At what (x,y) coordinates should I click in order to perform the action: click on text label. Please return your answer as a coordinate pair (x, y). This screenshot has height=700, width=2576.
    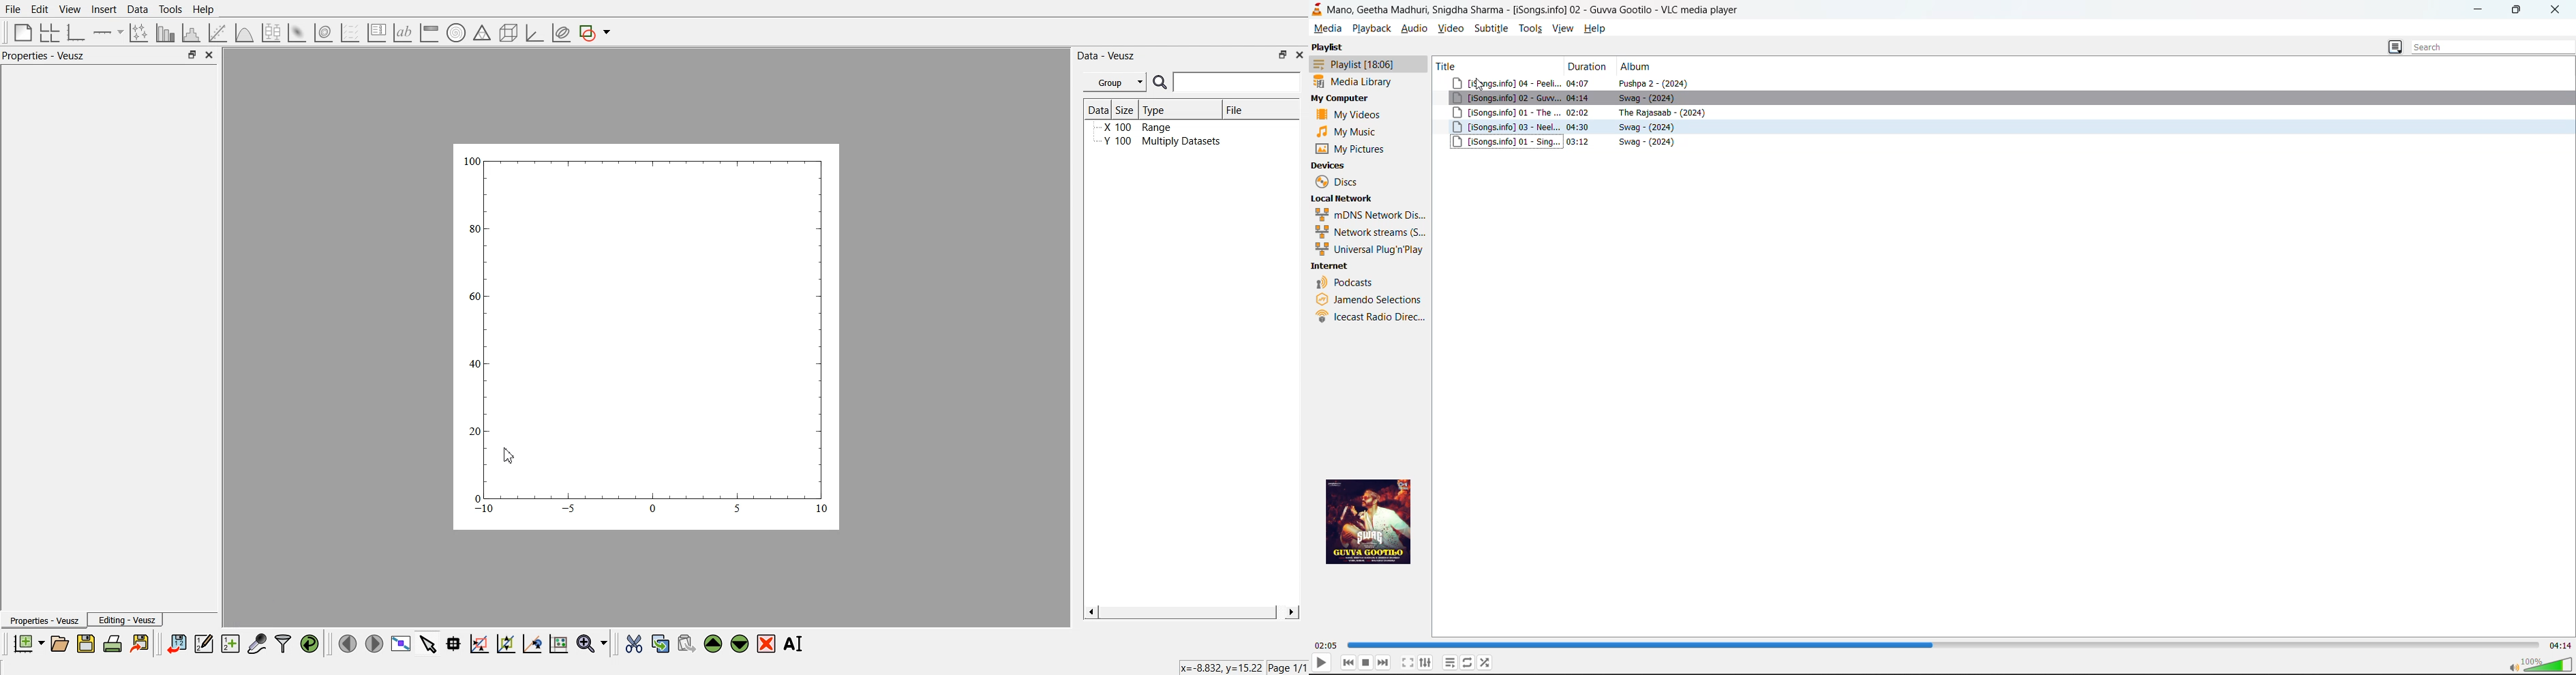
    Looking at the image, I should click on (401, 33).